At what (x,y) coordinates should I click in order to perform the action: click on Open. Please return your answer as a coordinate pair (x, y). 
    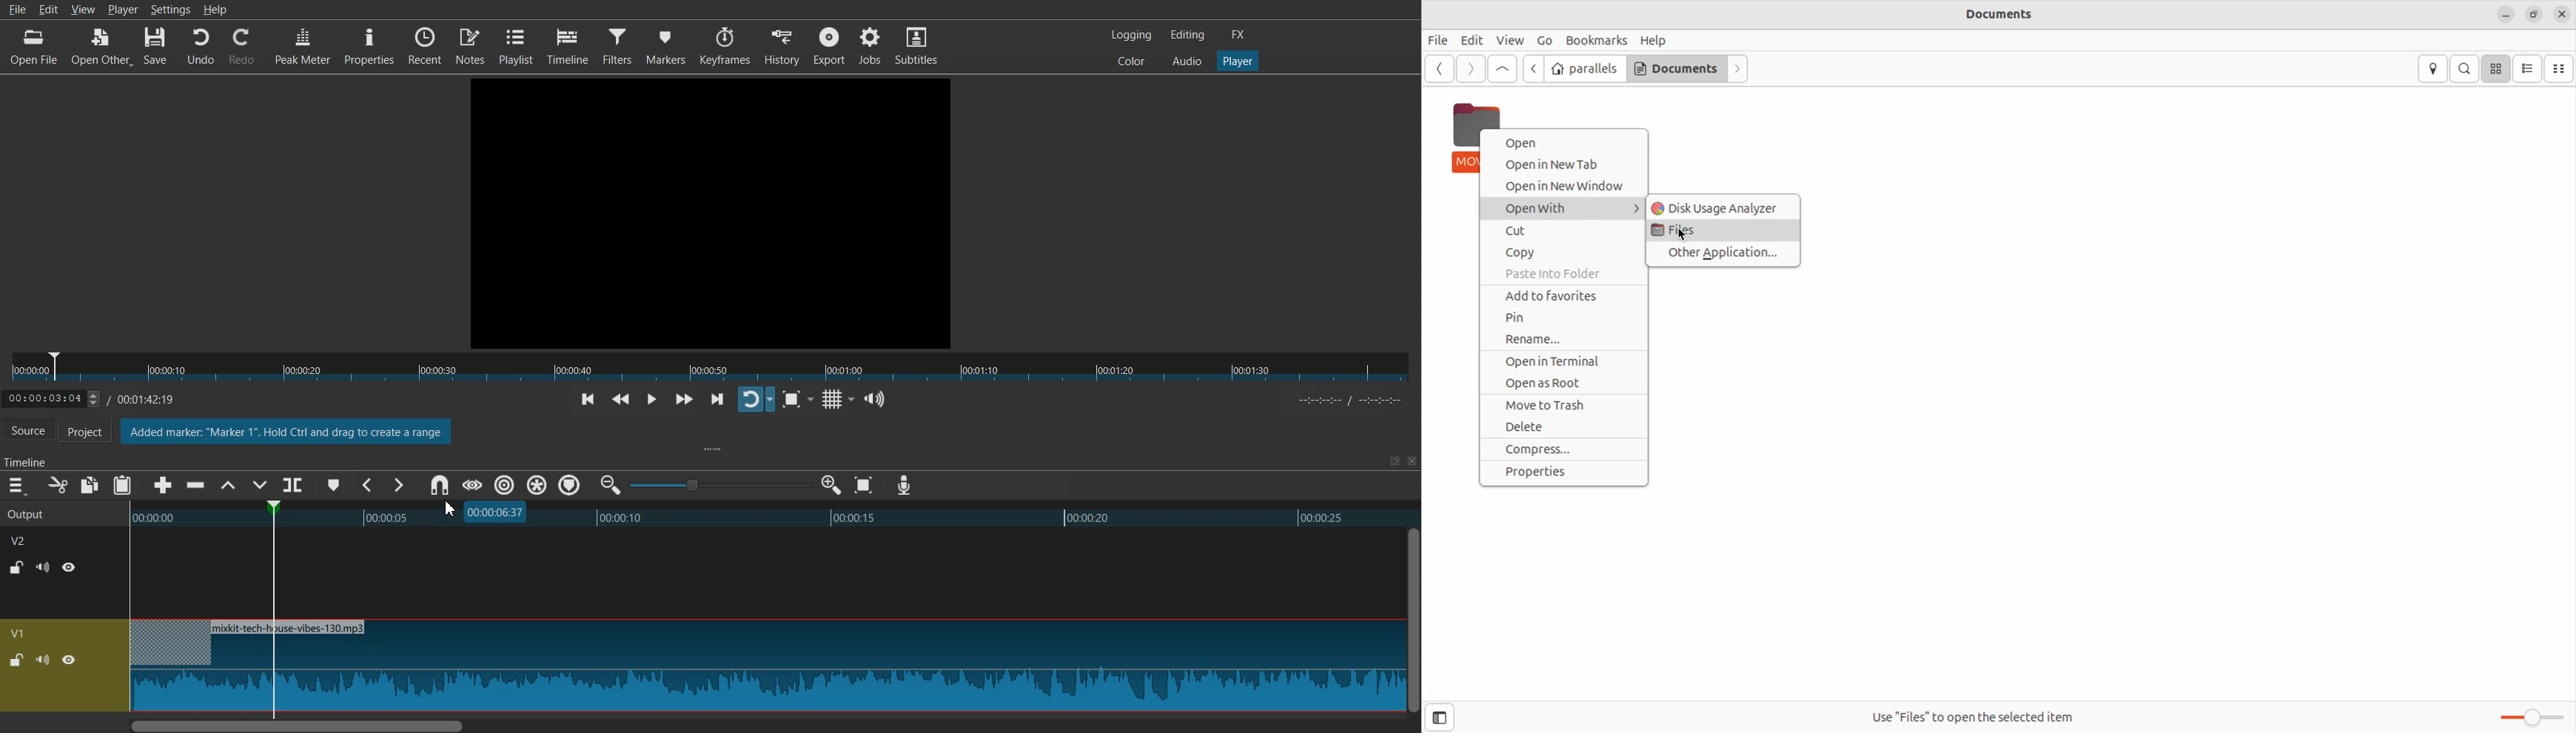
    Looking at the image, I should click on (1566, 142).